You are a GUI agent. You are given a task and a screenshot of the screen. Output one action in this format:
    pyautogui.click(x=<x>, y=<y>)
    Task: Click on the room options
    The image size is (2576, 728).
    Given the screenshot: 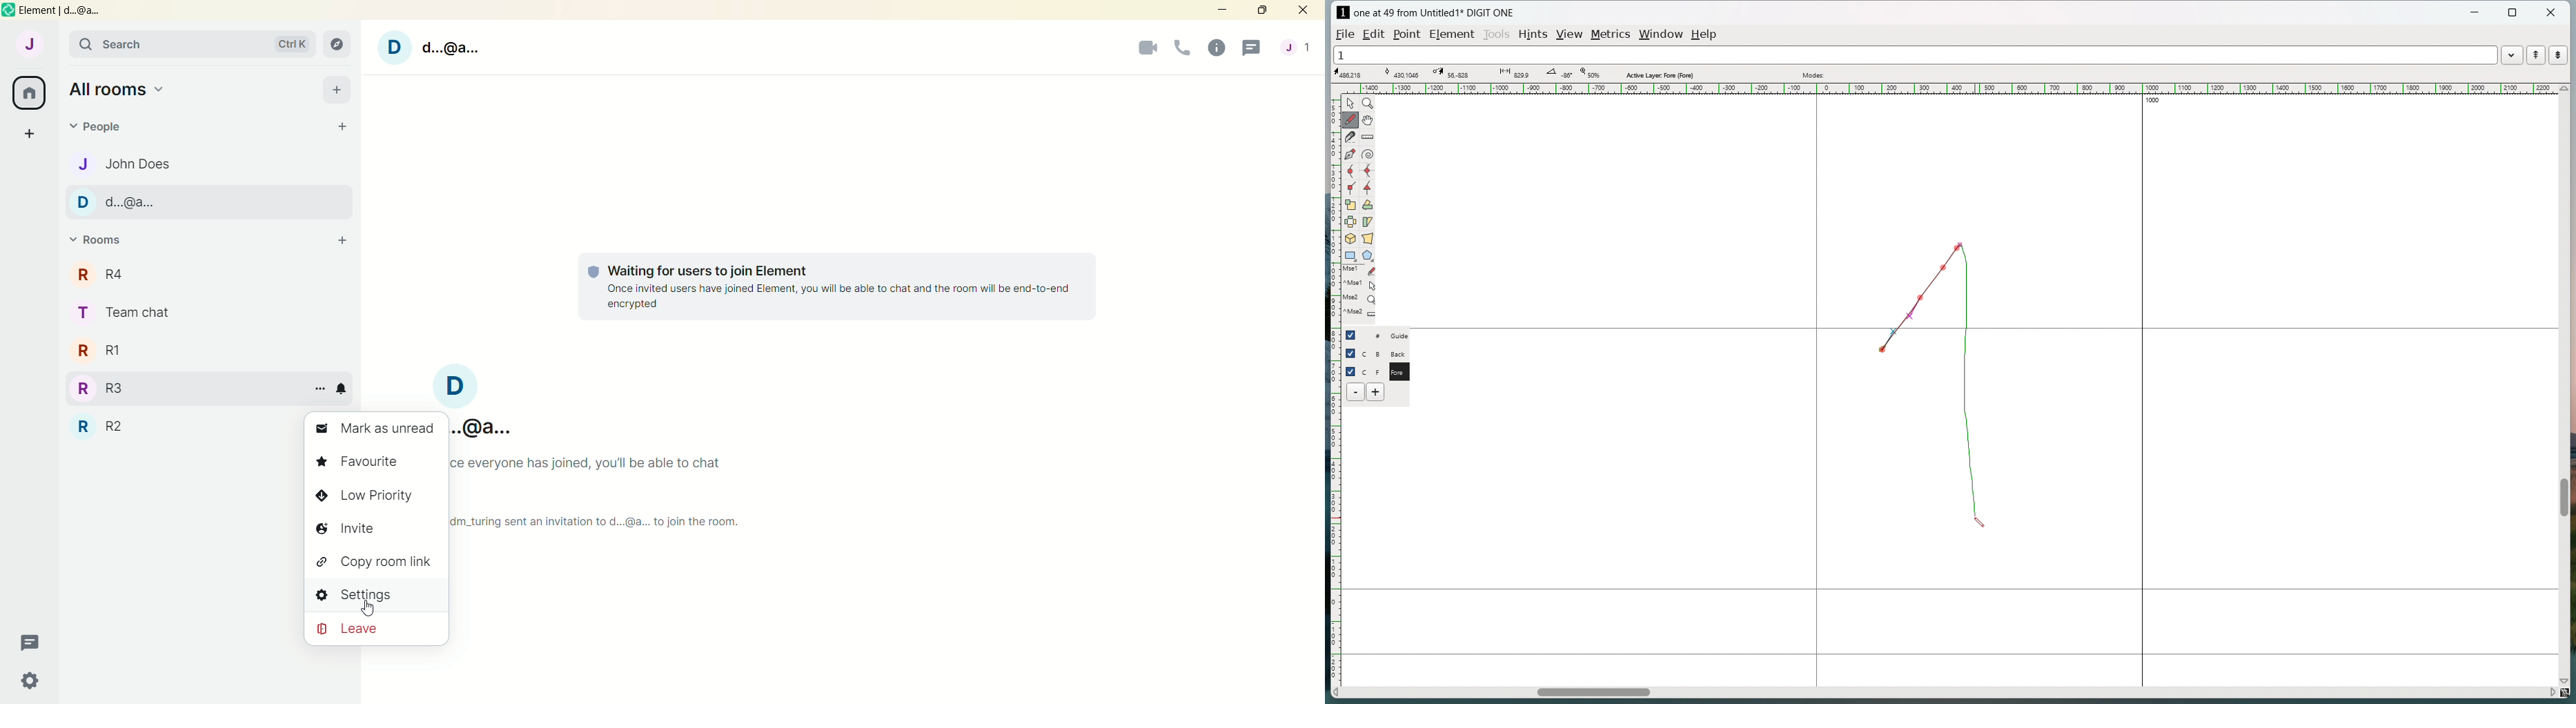 What is the action you would take?
    pyautogui.click(x=324, y=388)
    